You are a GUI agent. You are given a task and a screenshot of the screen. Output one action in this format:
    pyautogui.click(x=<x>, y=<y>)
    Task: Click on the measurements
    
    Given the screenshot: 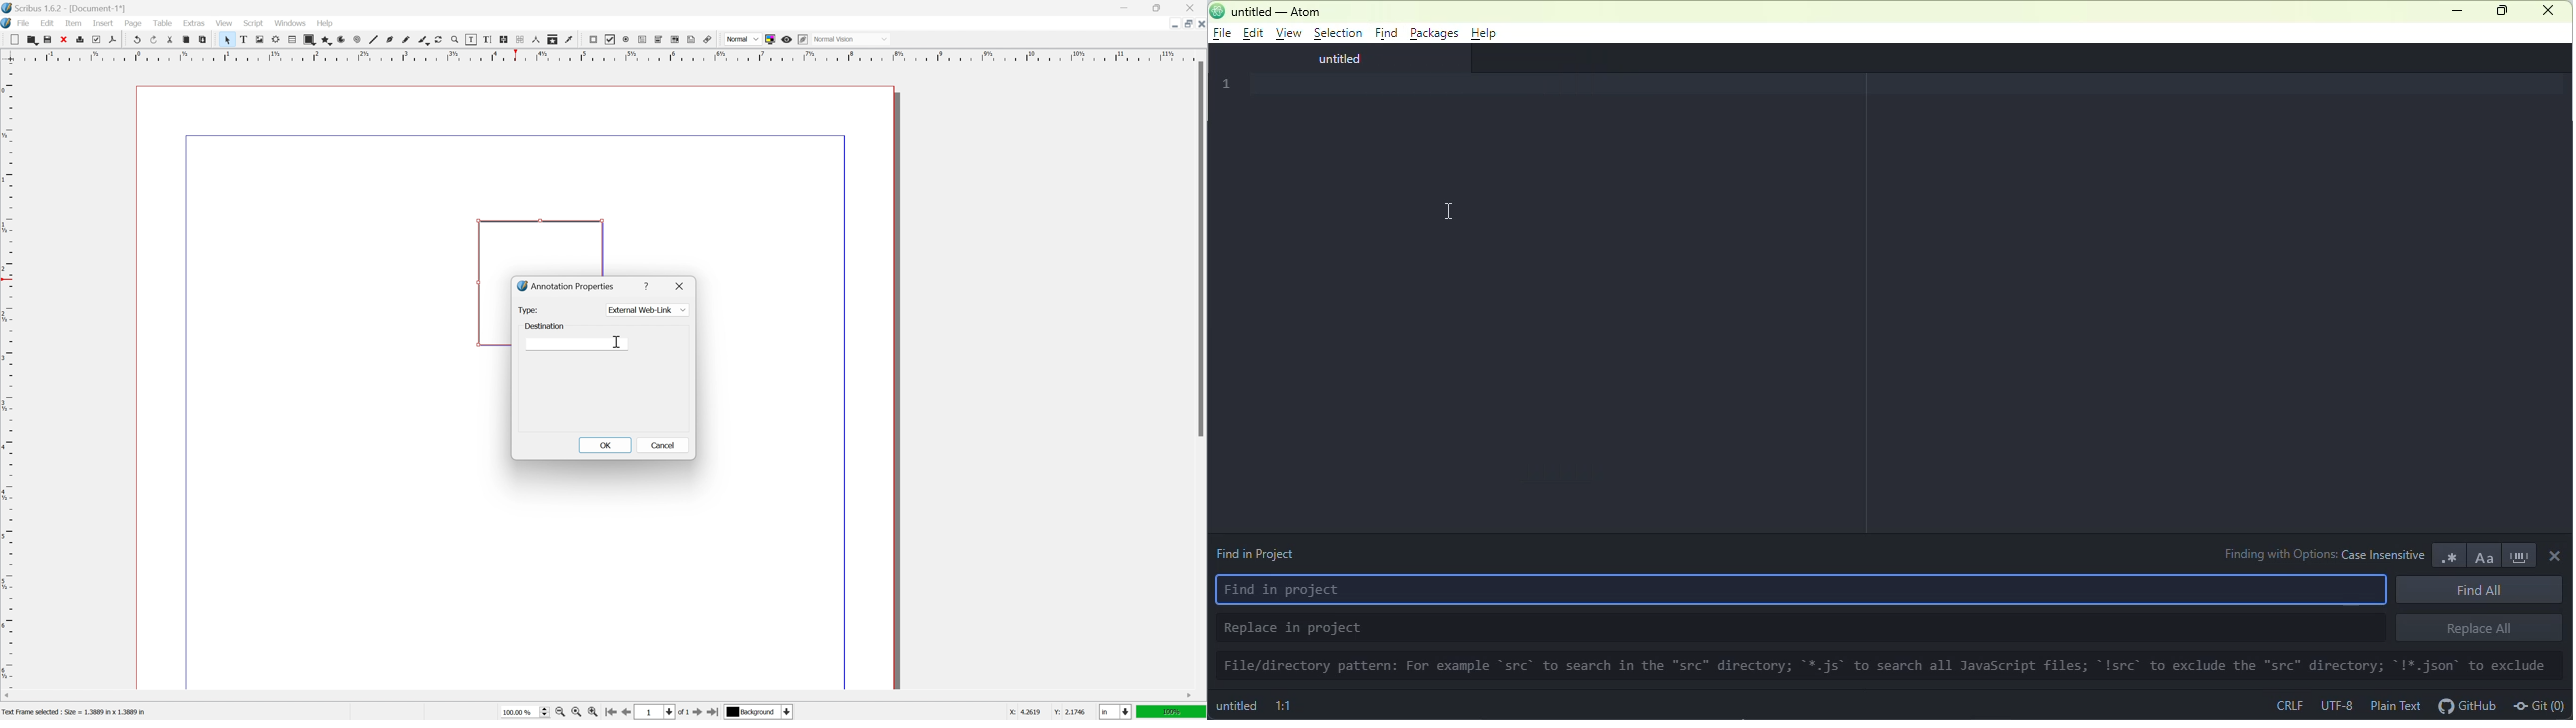 What is the action you would take?
    pyautogui.click(x=536, y=39)
    